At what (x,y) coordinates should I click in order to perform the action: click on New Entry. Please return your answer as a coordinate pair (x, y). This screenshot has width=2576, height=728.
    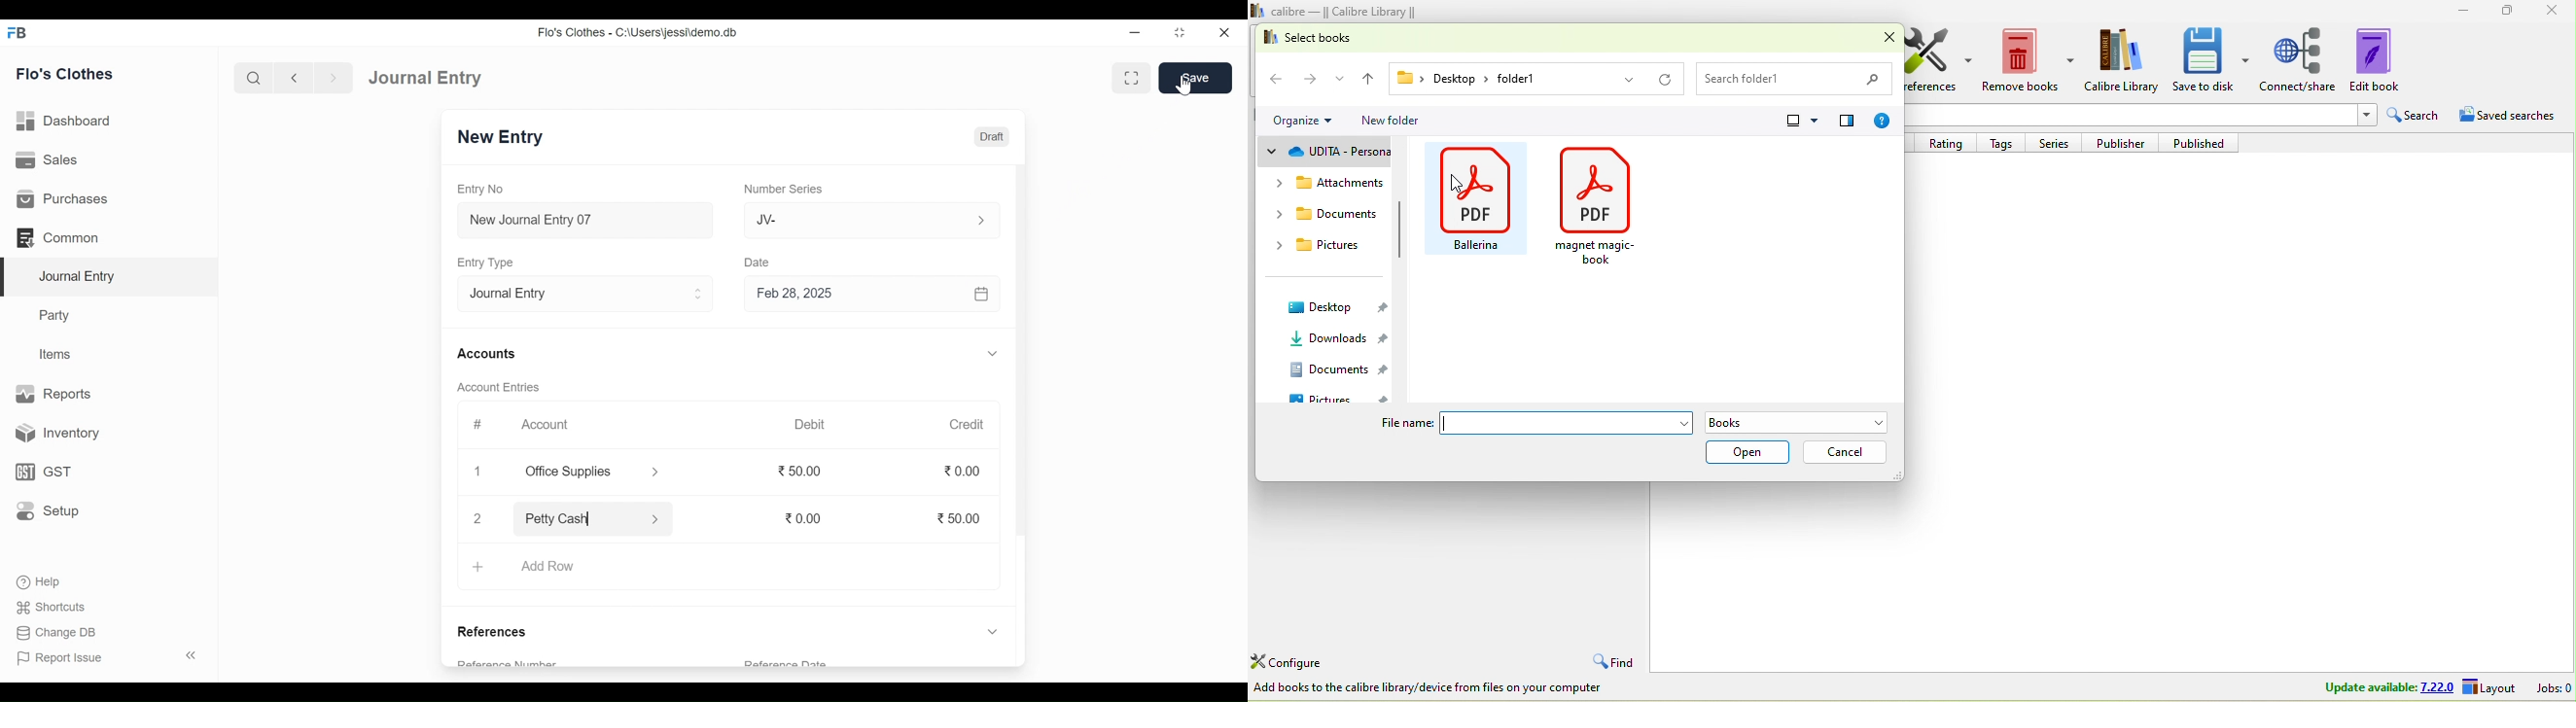
    Looking at the image, I should click on (504, 137).